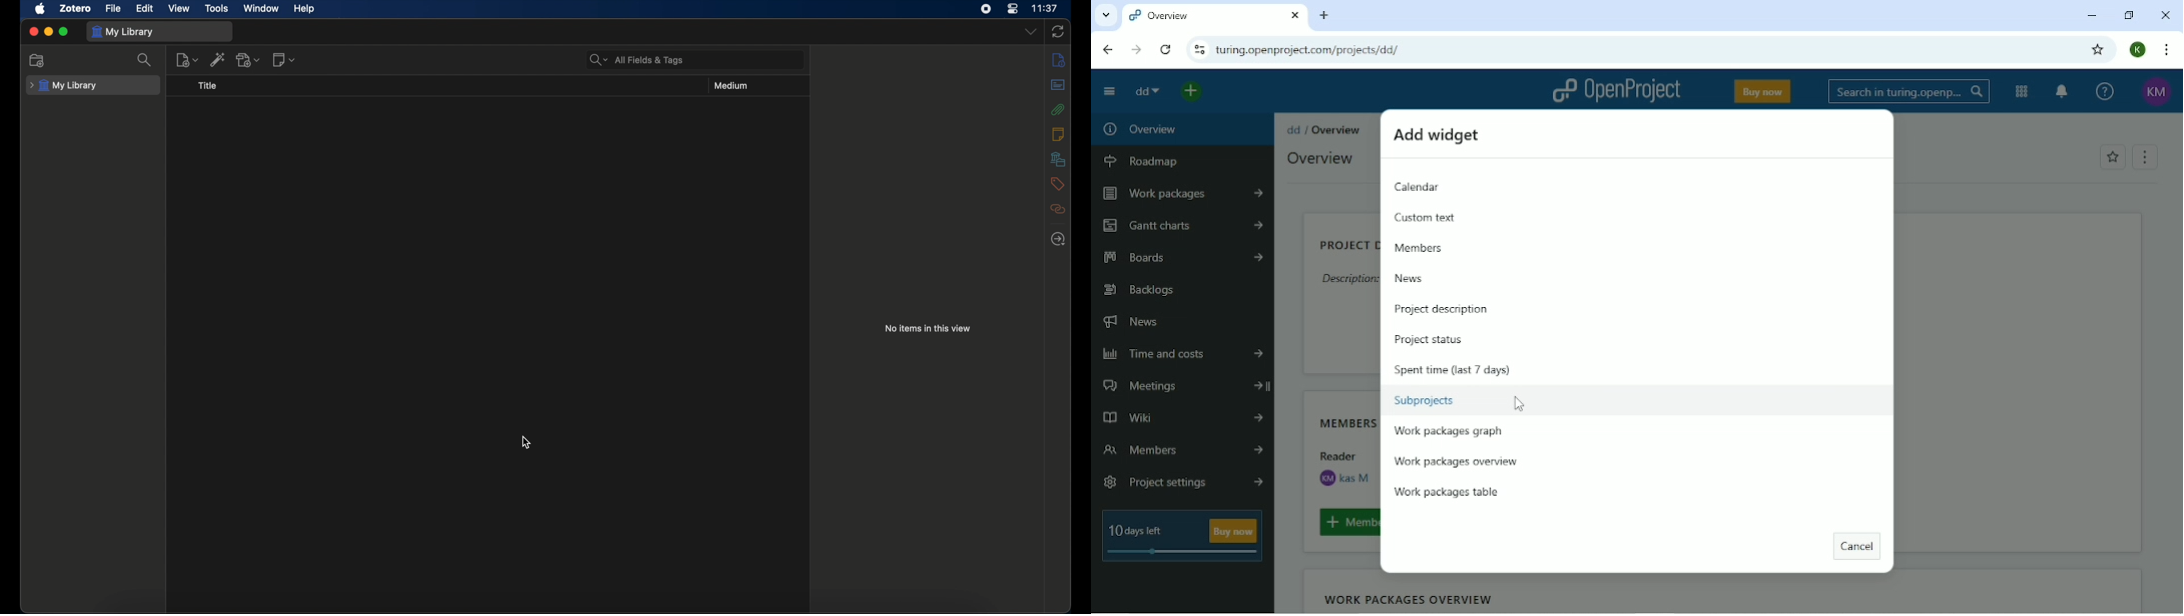 This screenshot has height=616, width=2184. Describe the element at coordinates (637, 59) in the screenshot. I see `all fields & tags` at that location.